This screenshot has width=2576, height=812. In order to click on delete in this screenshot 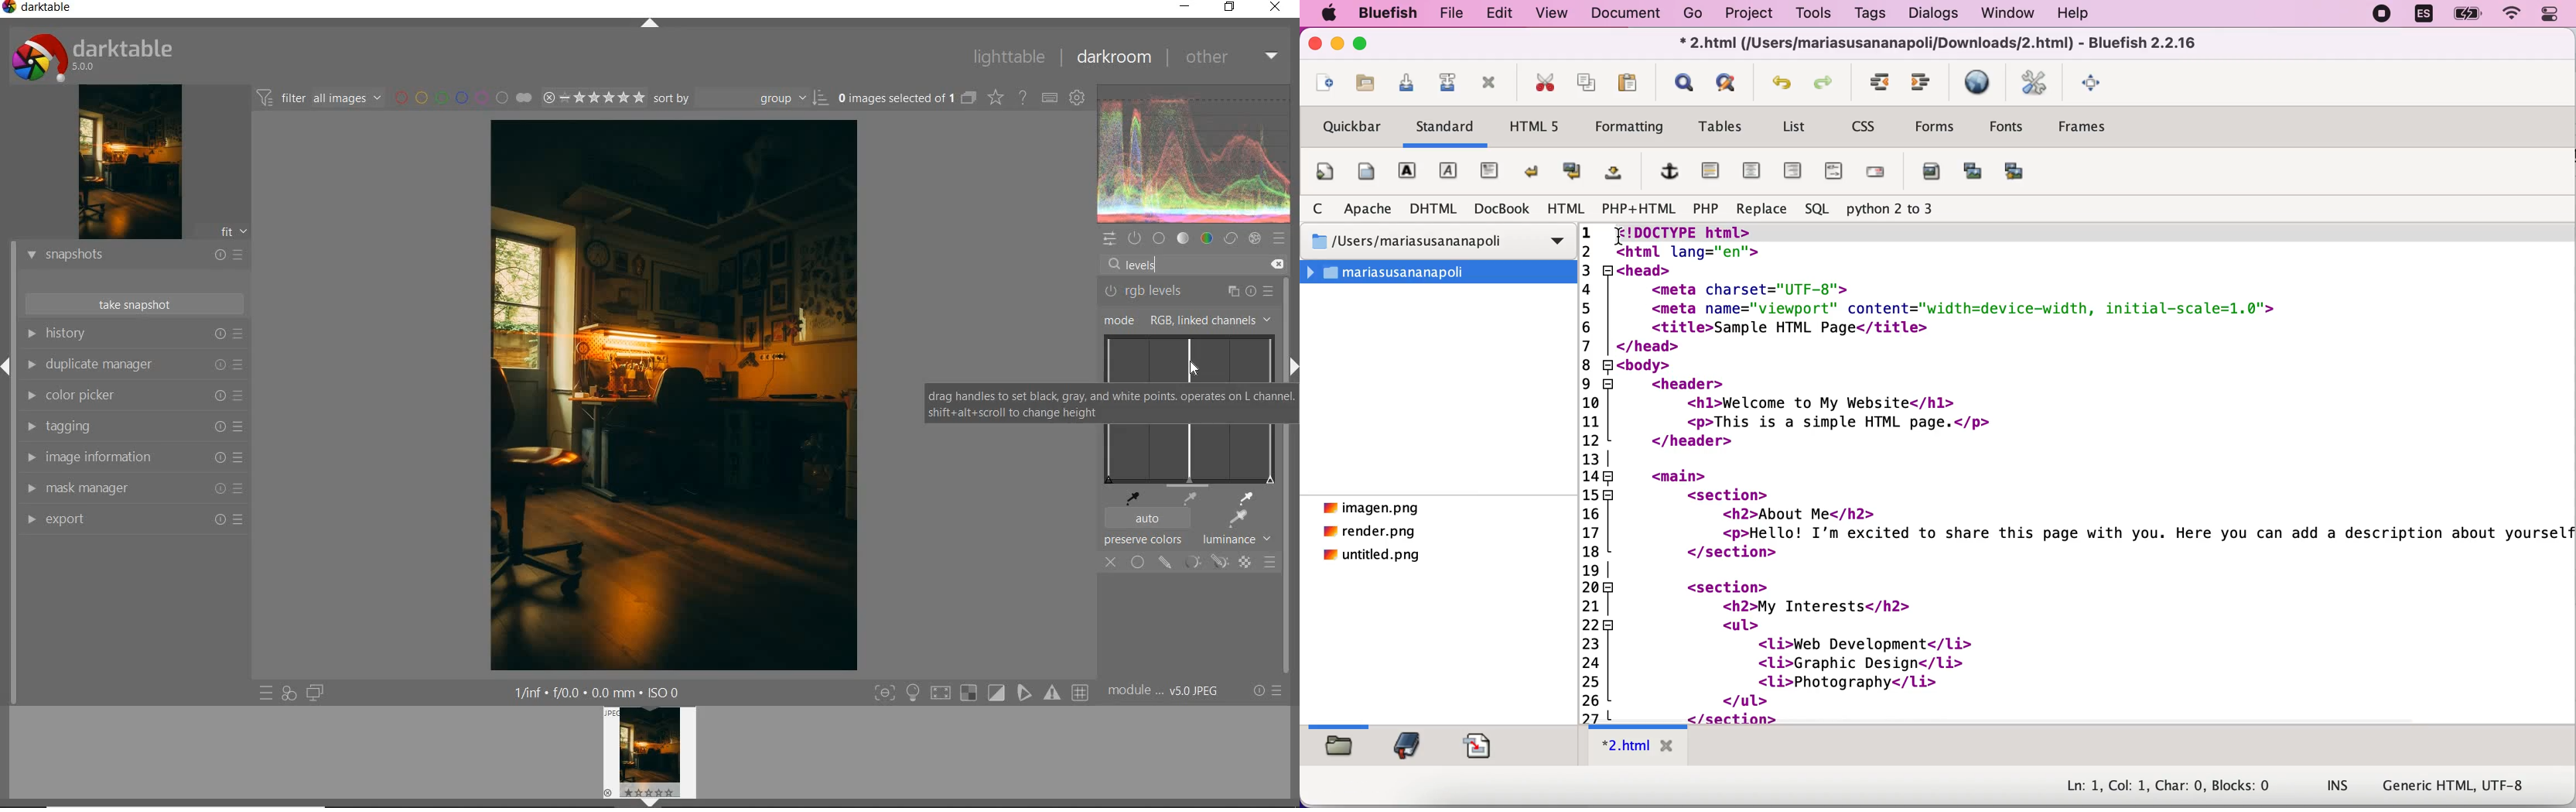, I will do `click(1278, 265)`.